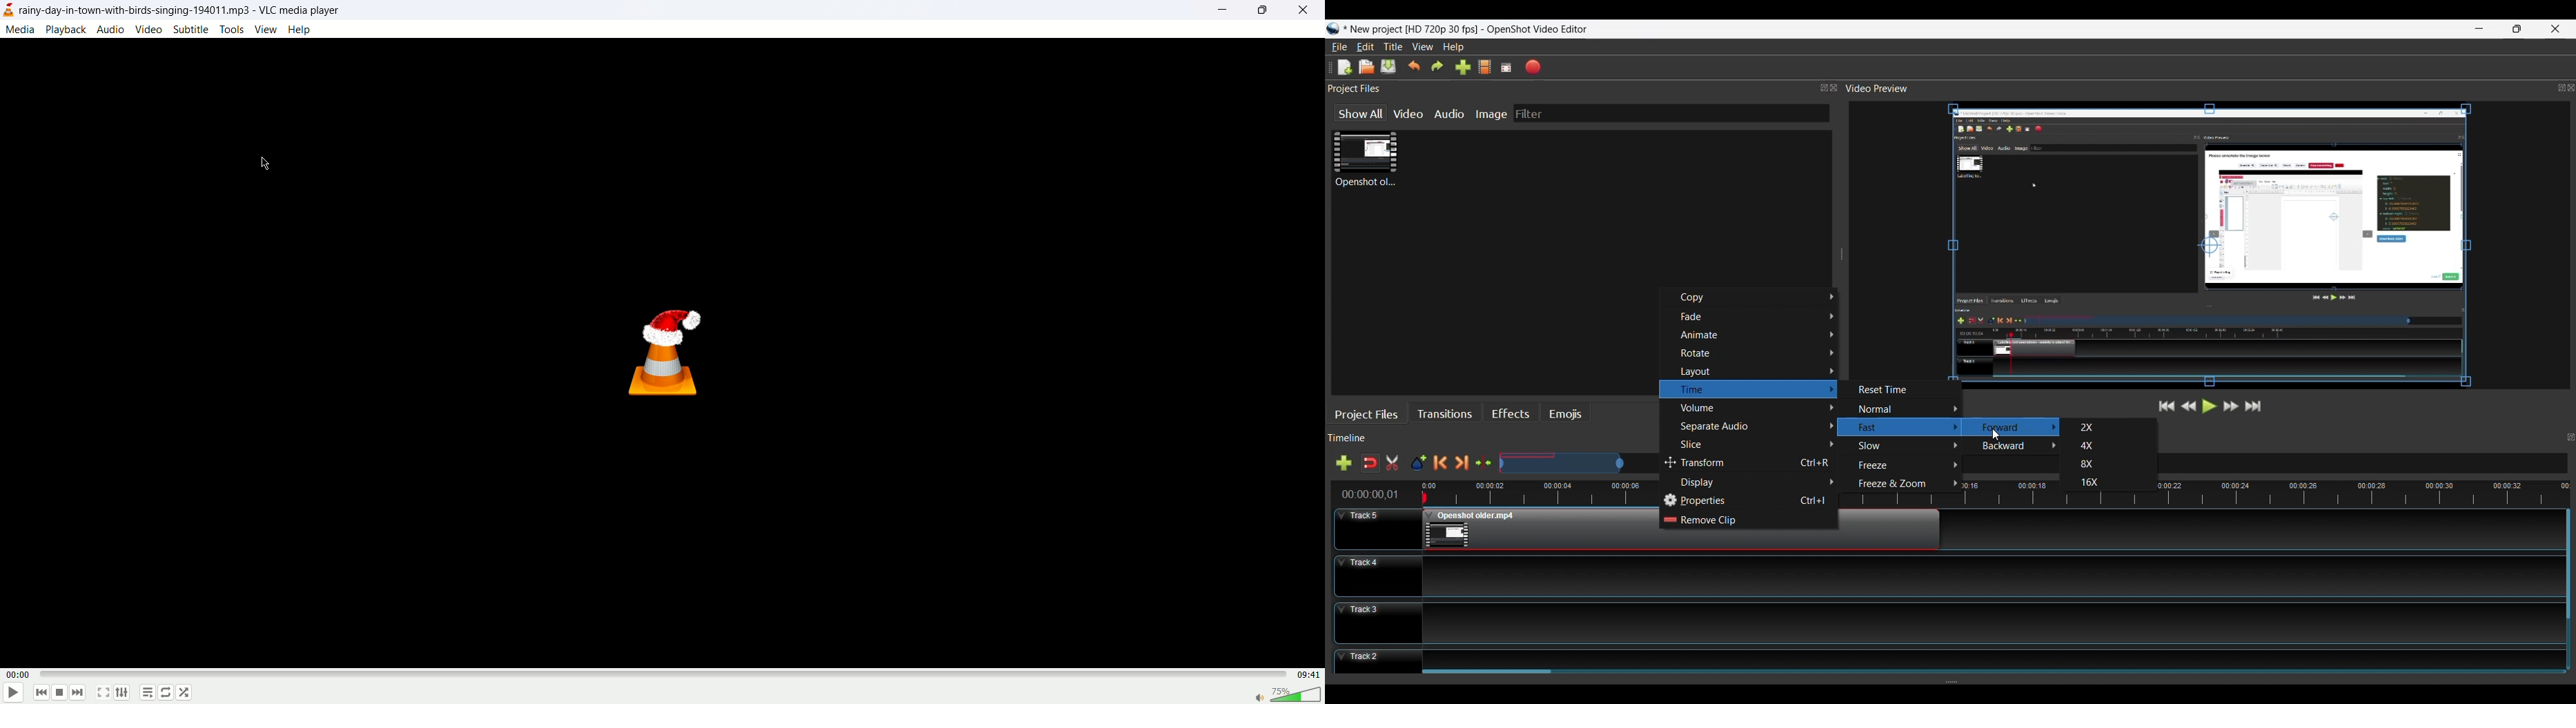 The width and height of the screenshot is (2576, 728). Describe the element at coordinates (104, 694) in the screenshot. I see `full screen` at that location.